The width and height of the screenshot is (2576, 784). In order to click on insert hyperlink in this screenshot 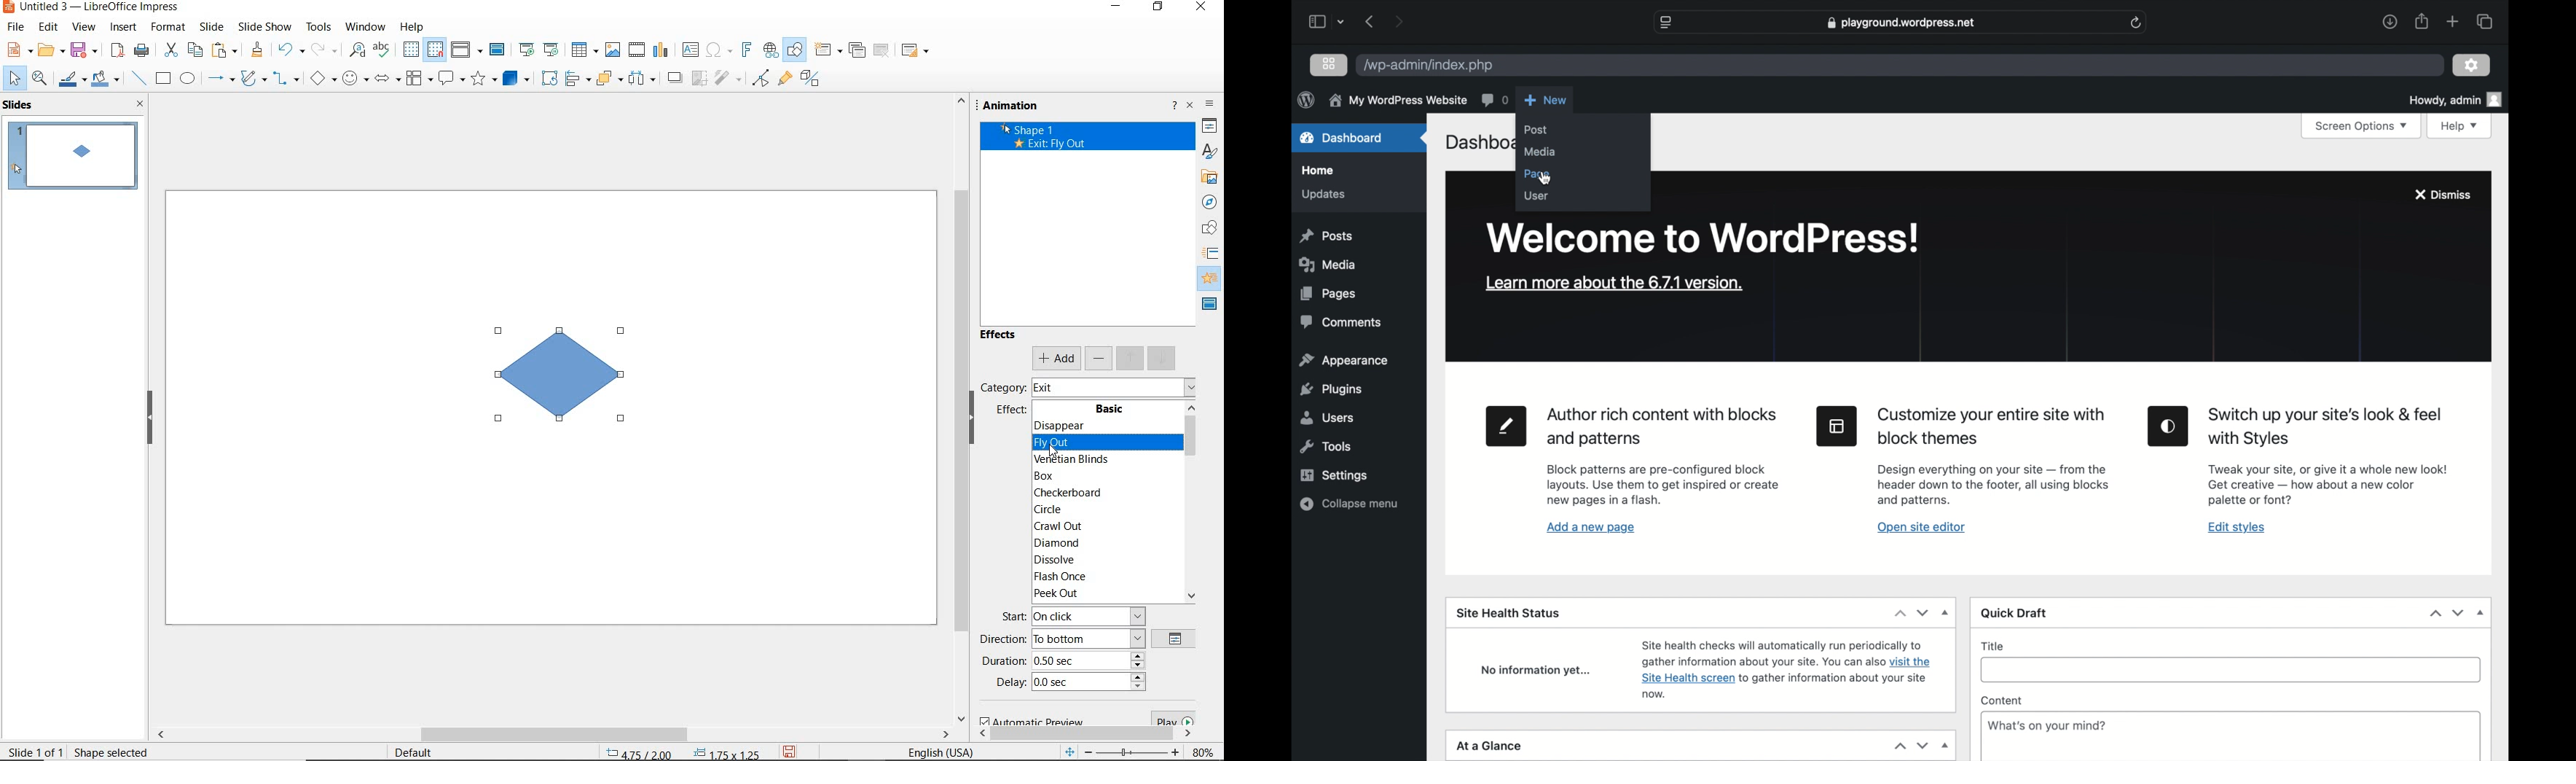, I will do `click(771, 52)`.